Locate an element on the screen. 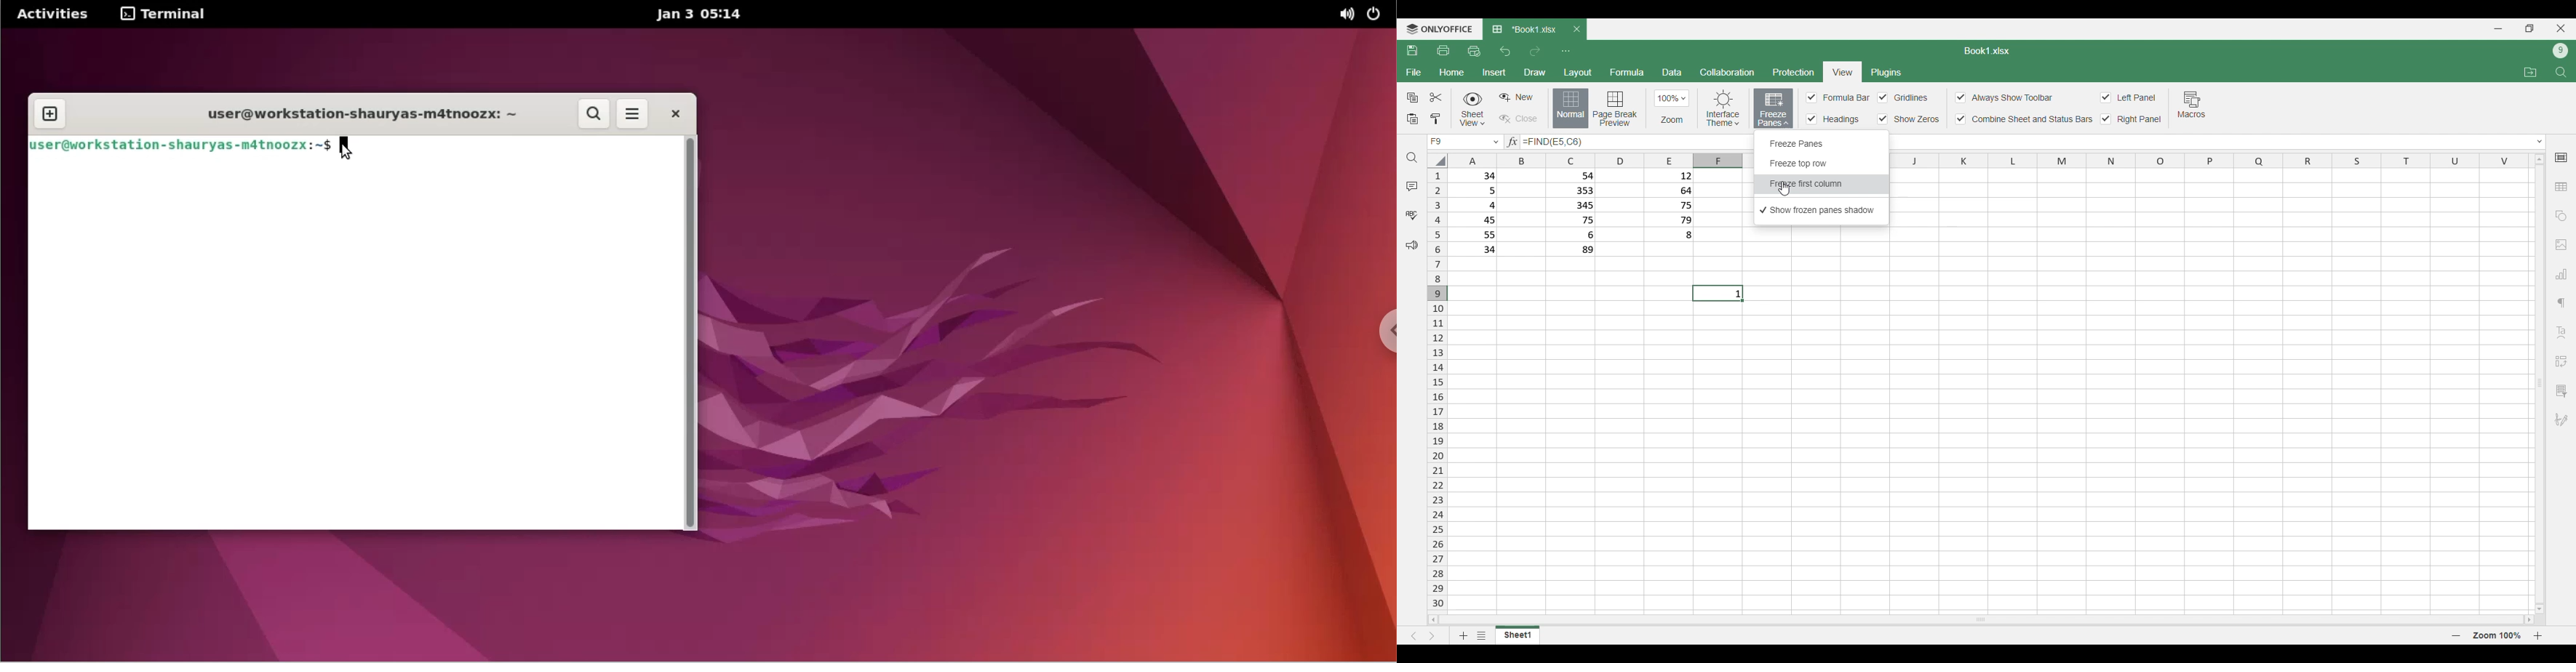 The height and width of the screenshot is (672, 2576). Paste is located at coordinates (1412, 119).